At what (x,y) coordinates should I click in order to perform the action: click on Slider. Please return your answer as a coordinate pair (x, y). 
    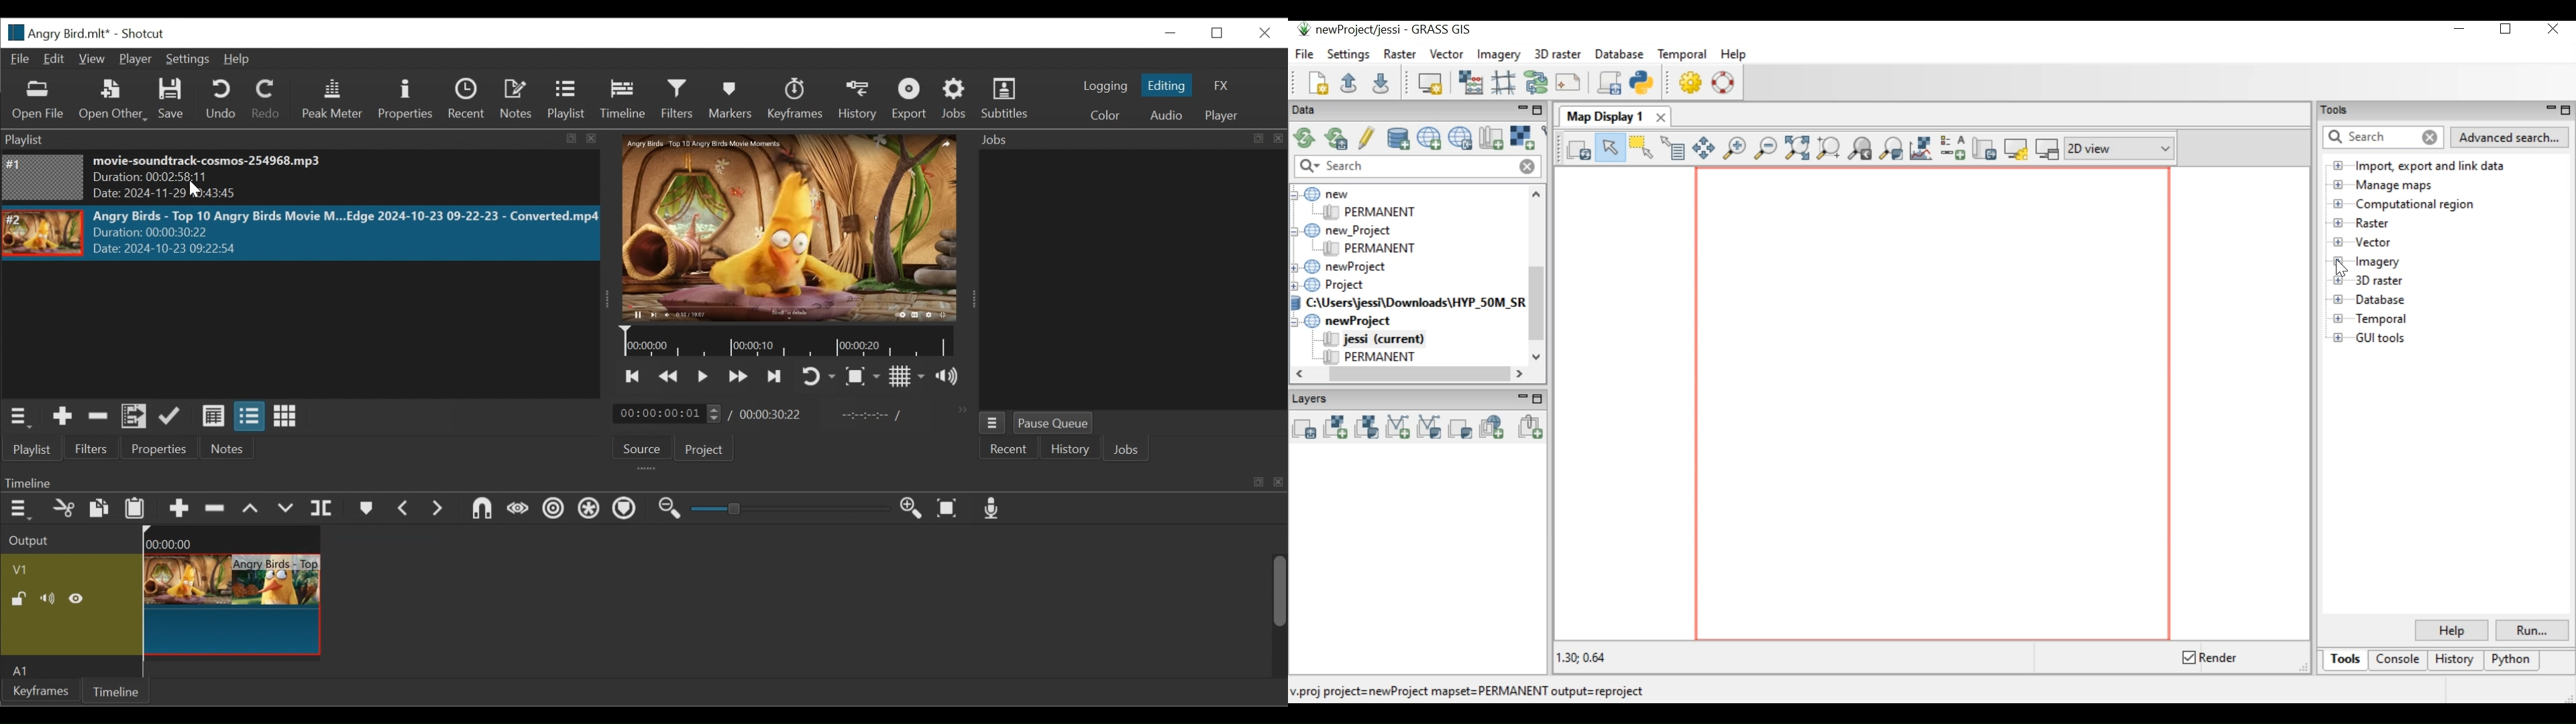
    Looking at the image, I should click on (791, 510).